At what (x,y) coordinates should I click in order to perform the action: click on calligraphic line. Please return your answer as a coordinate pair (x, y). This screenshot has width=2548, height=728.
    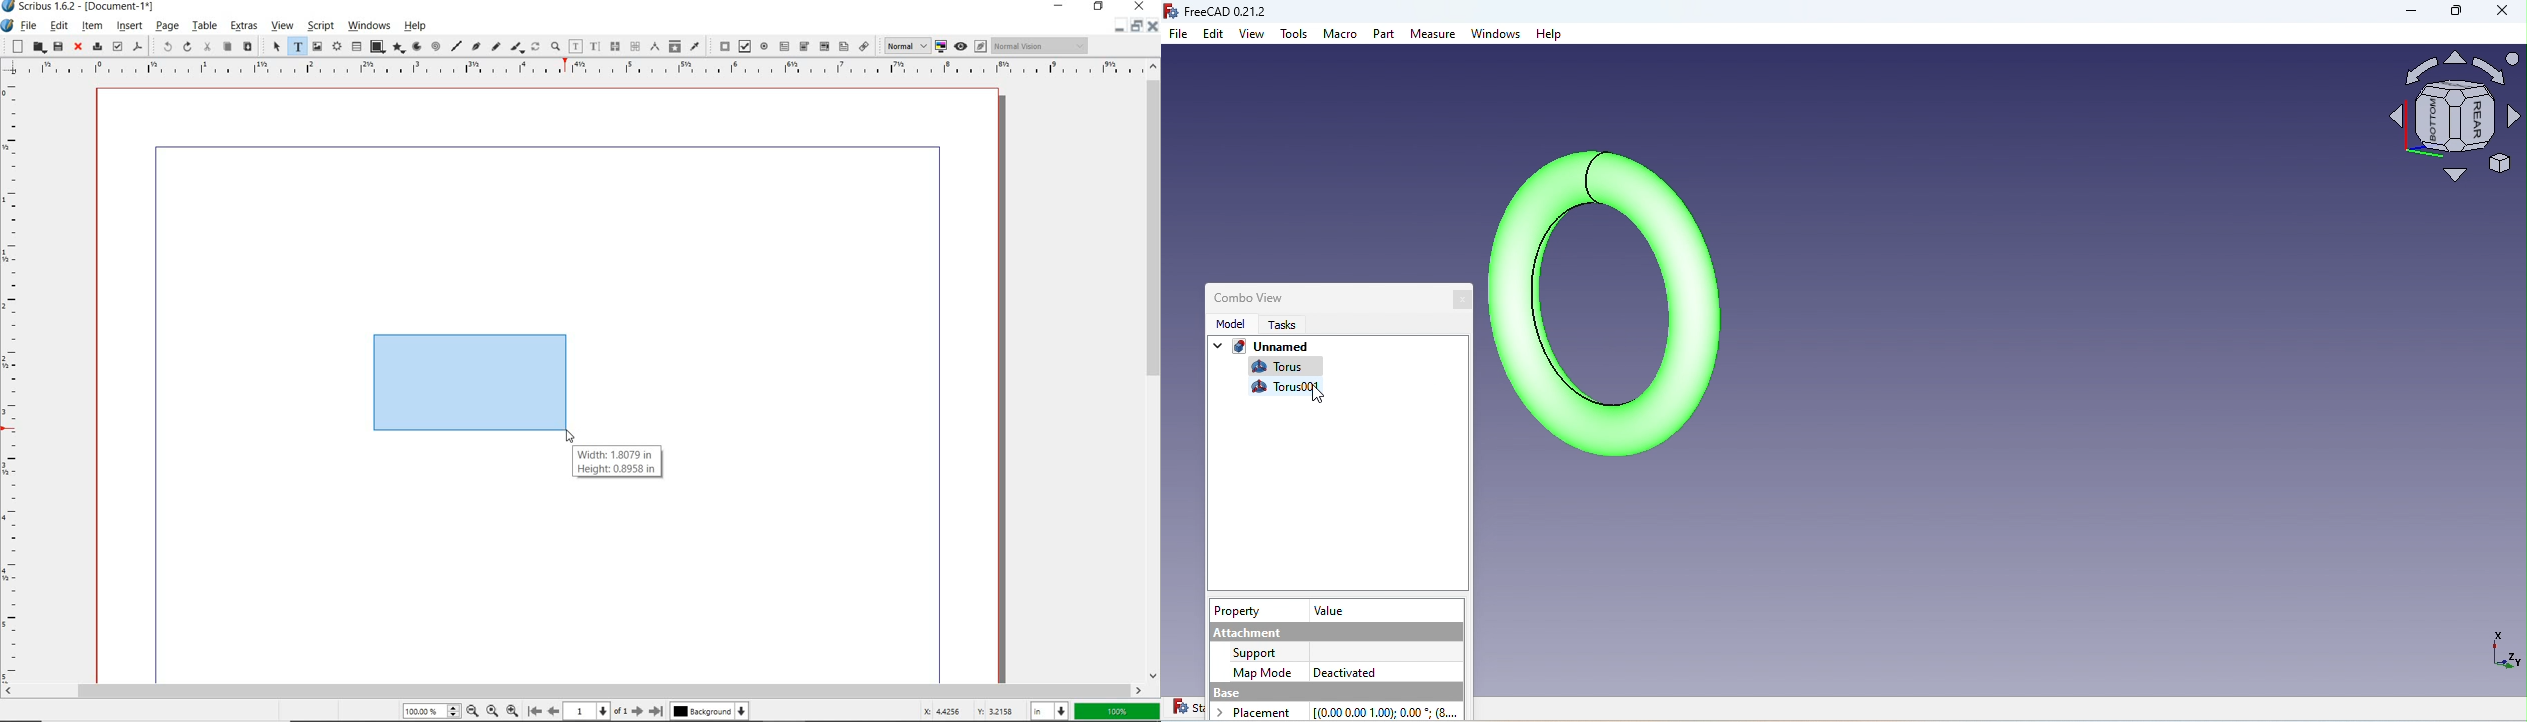
    Looking at the image, I should click on (518, 48).